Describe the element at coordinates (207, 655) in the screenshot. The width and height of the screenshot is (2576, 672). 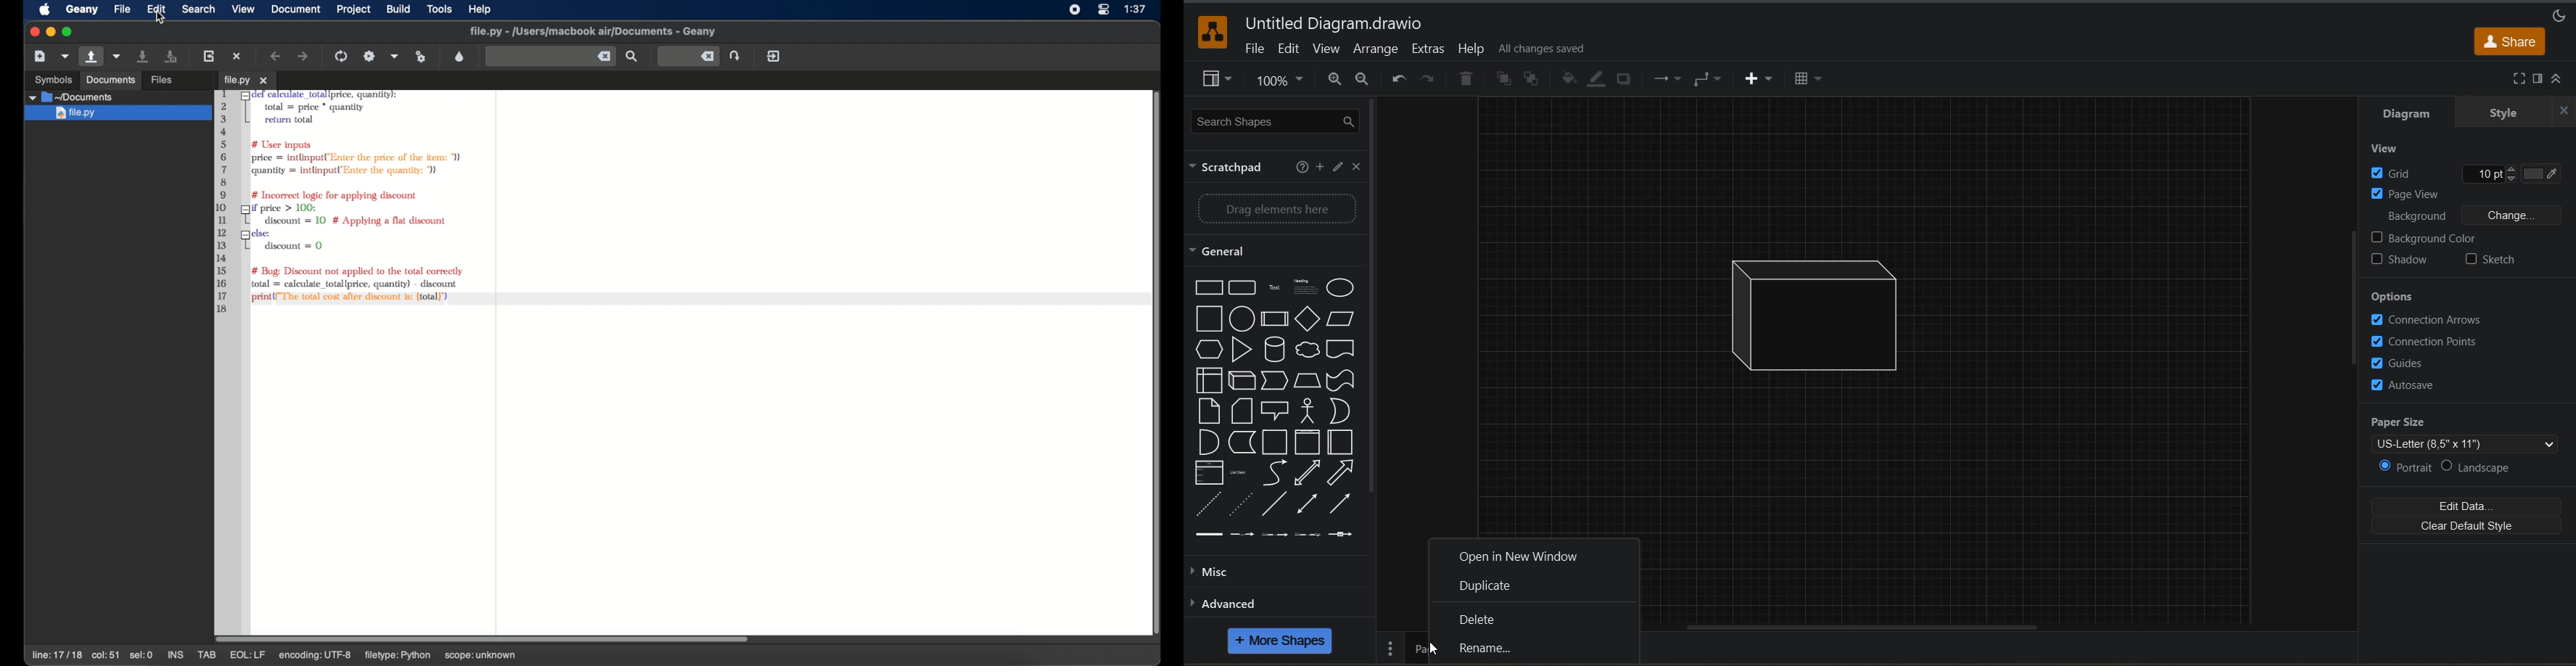
I see `tab` at that location.